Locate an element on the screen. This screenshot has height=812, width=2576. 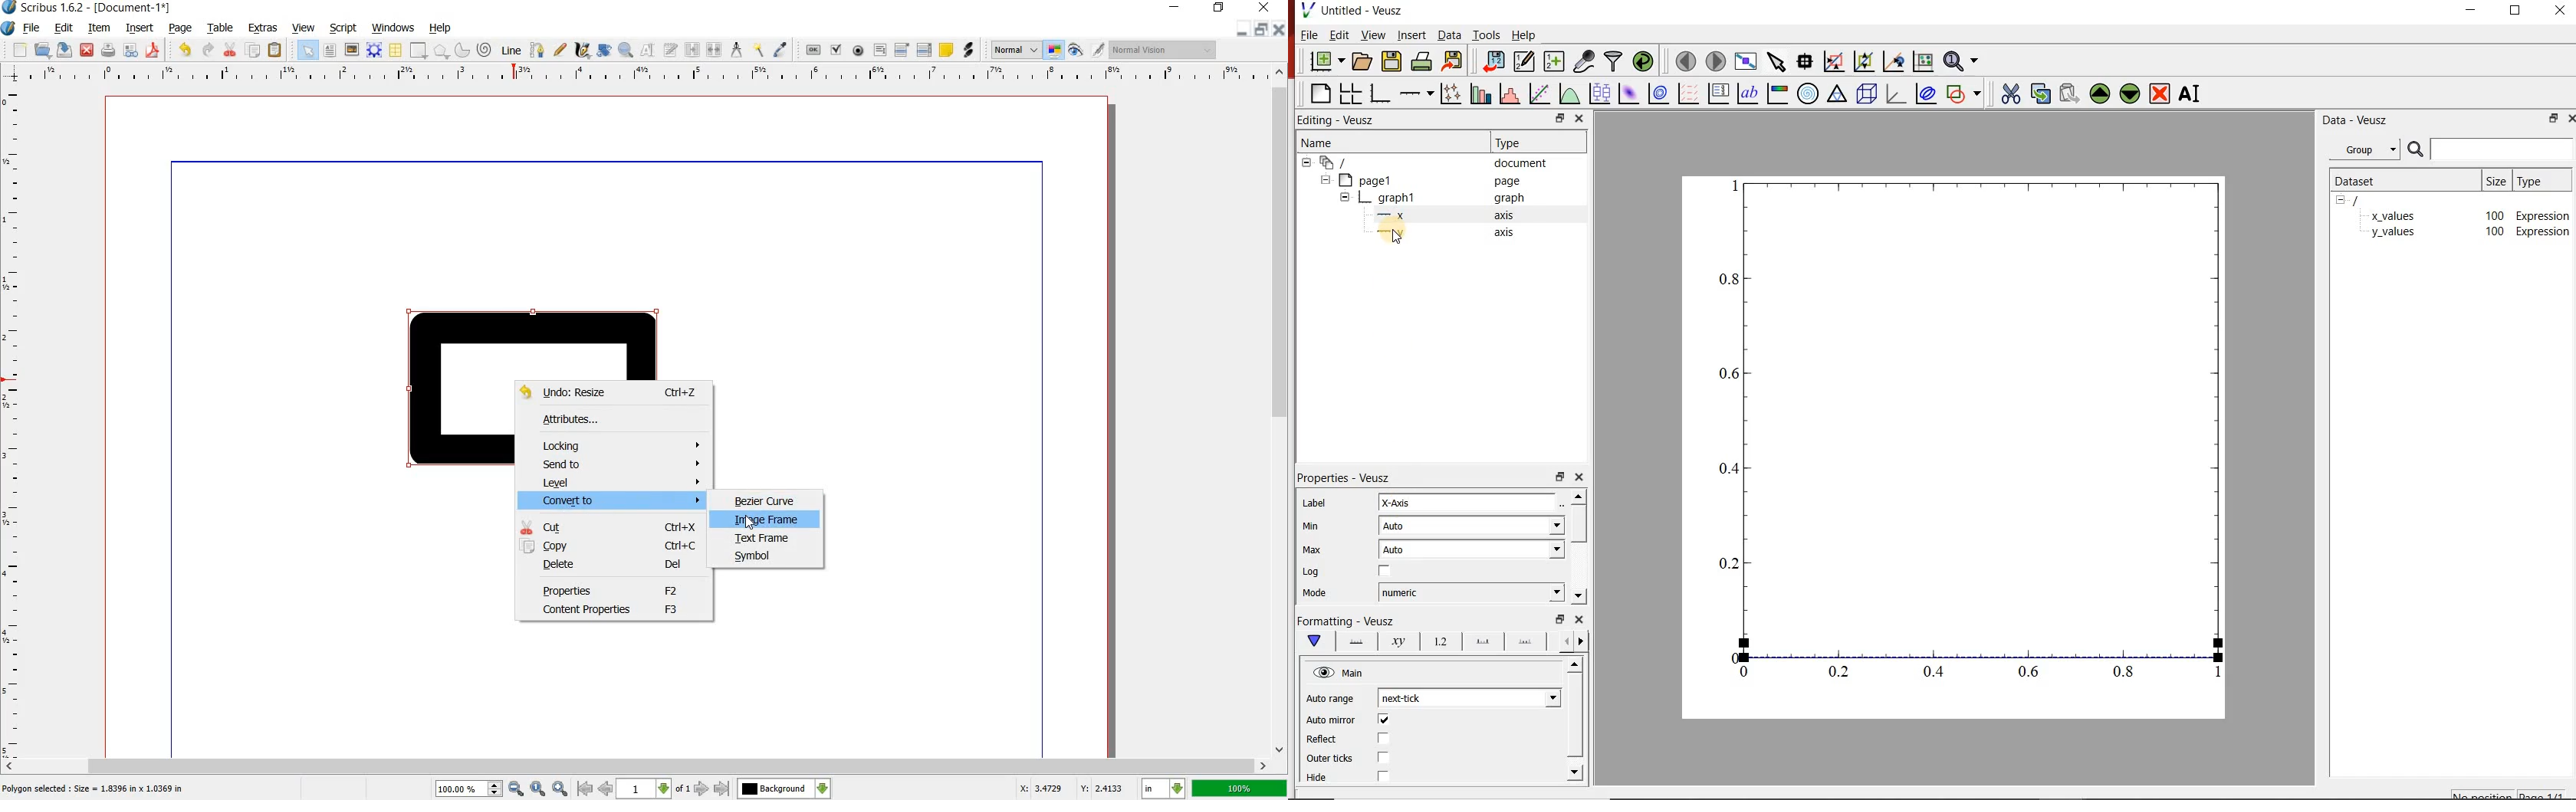
add shape is located at coordinates (1964, 94).